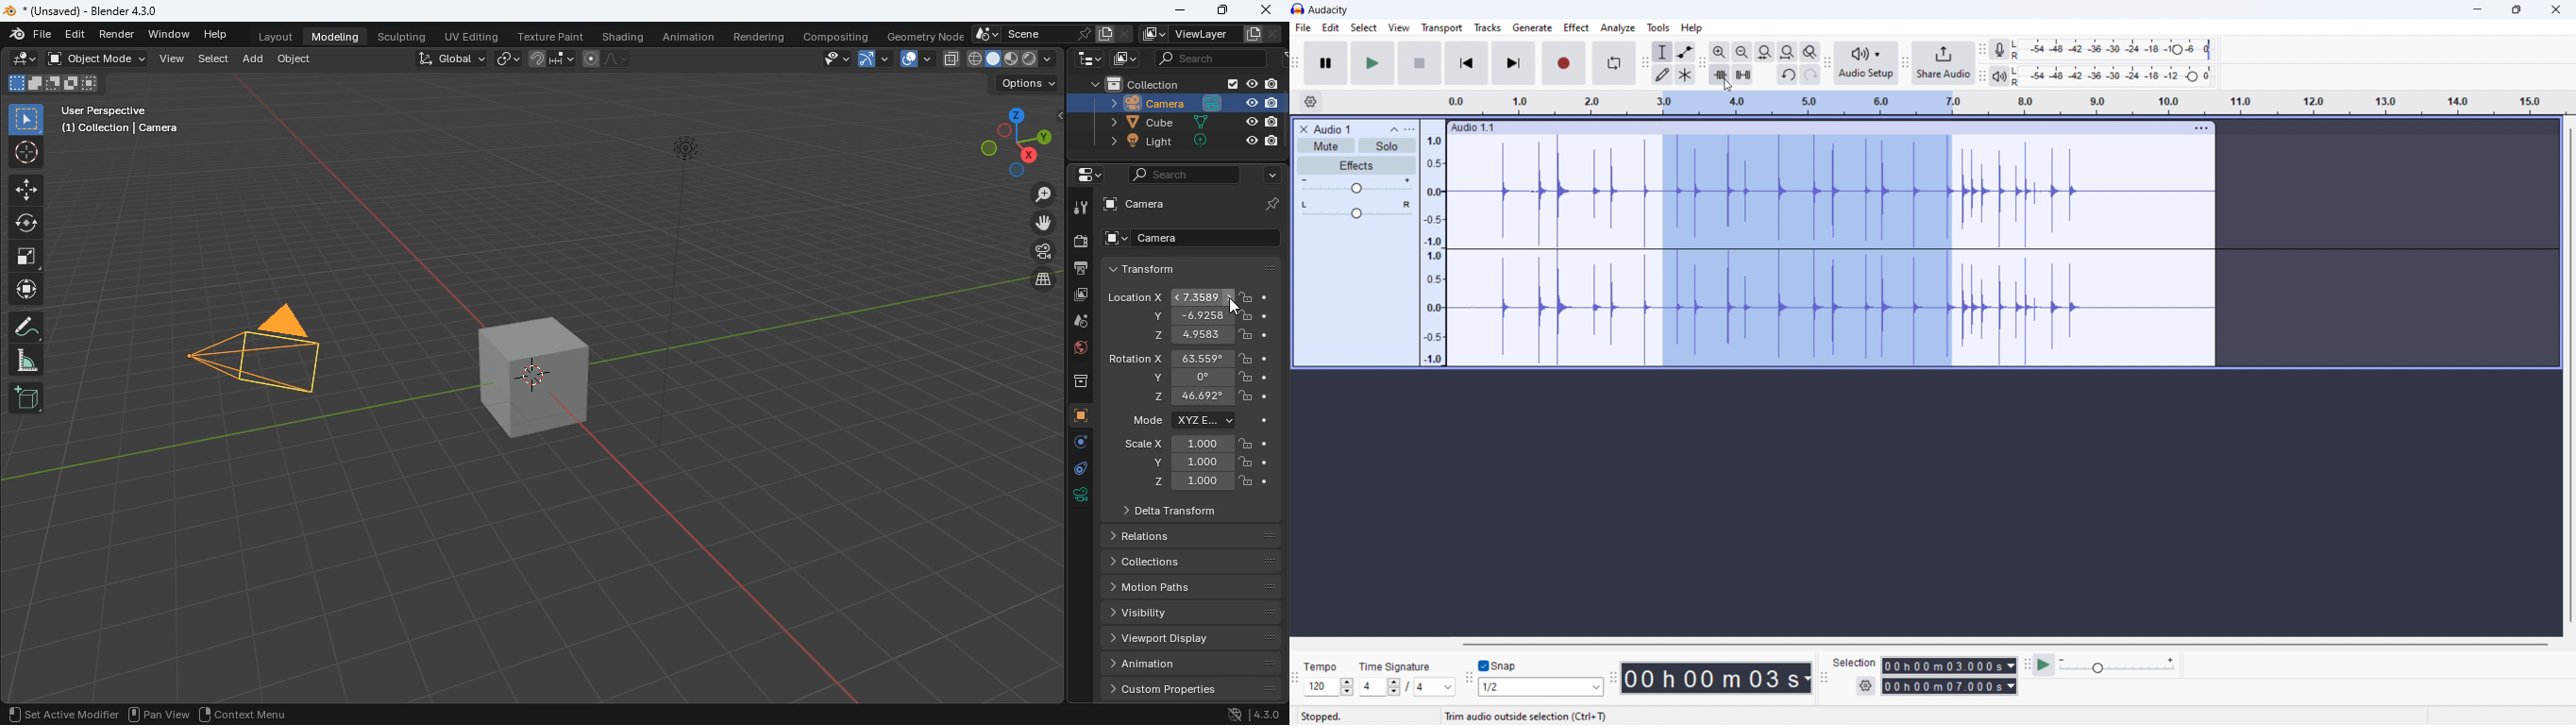 The height and width of the screenshot is (728, 2576). I want to click on Stopped, so click(1322, 716).